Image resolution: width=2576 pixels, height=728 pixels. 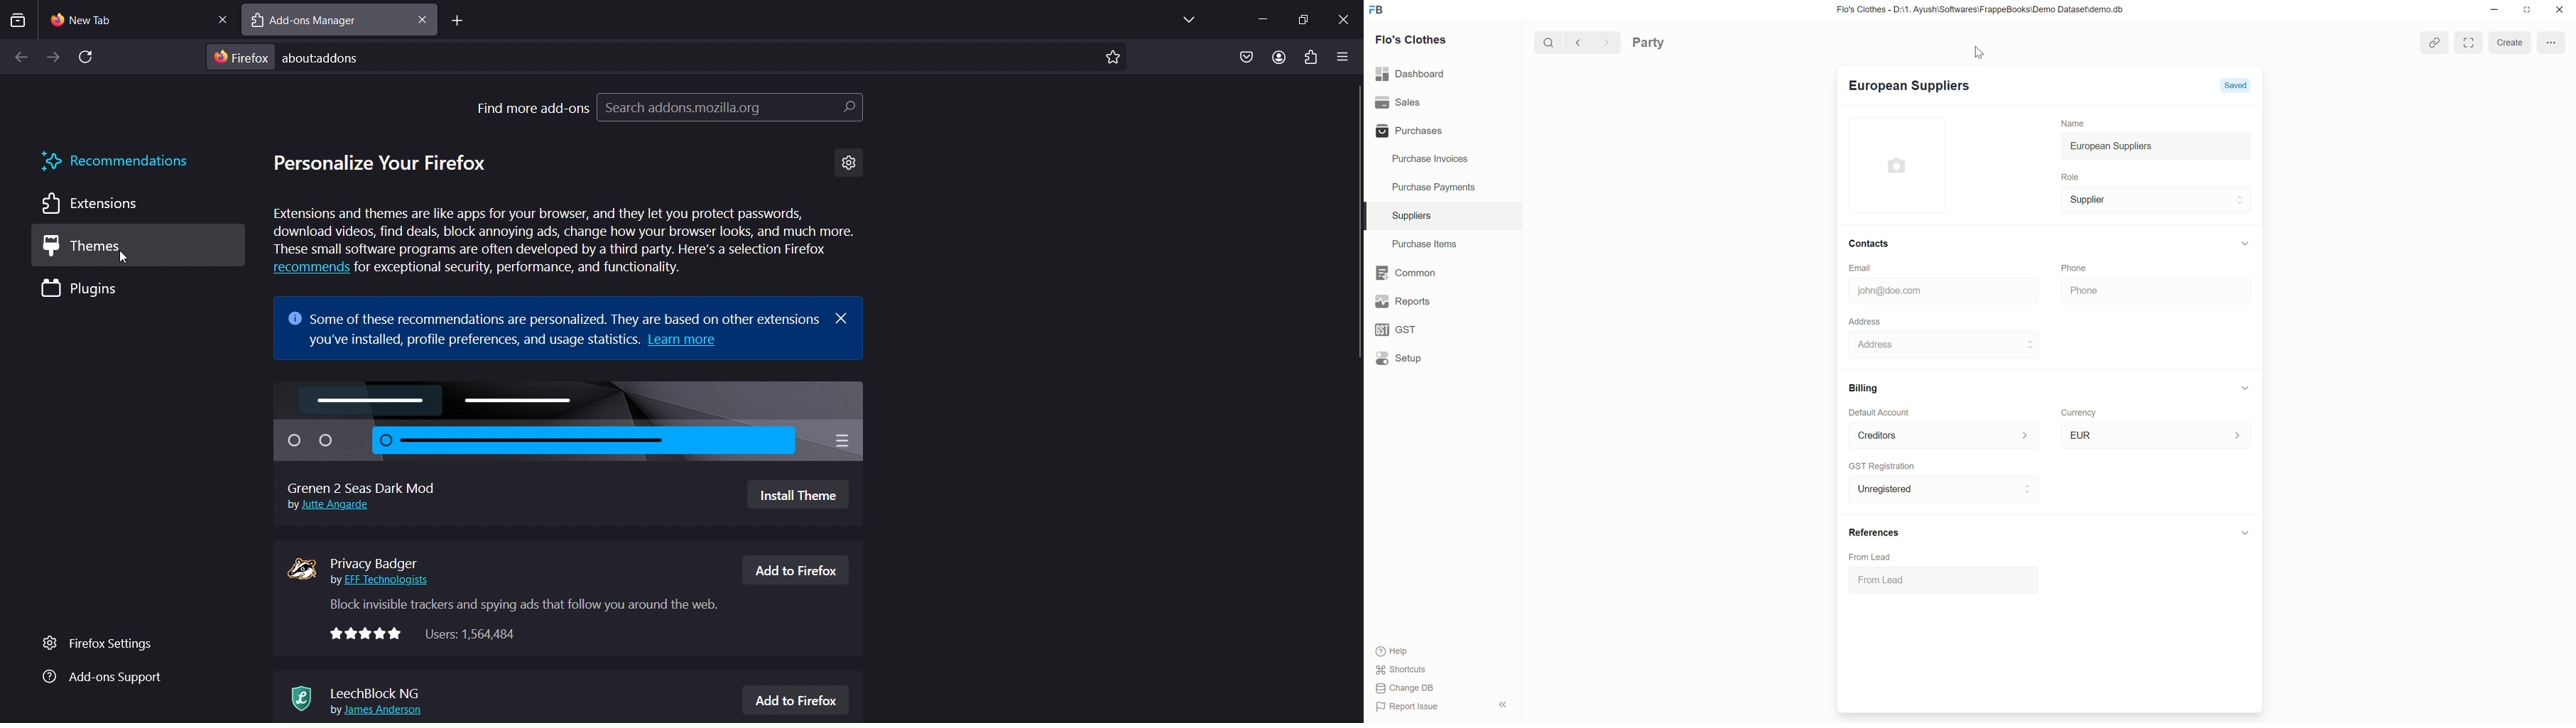 What do you see at coordinates (2081, 470) in the screenshot?
I see `EUR` at bounding box center [2081, 470].